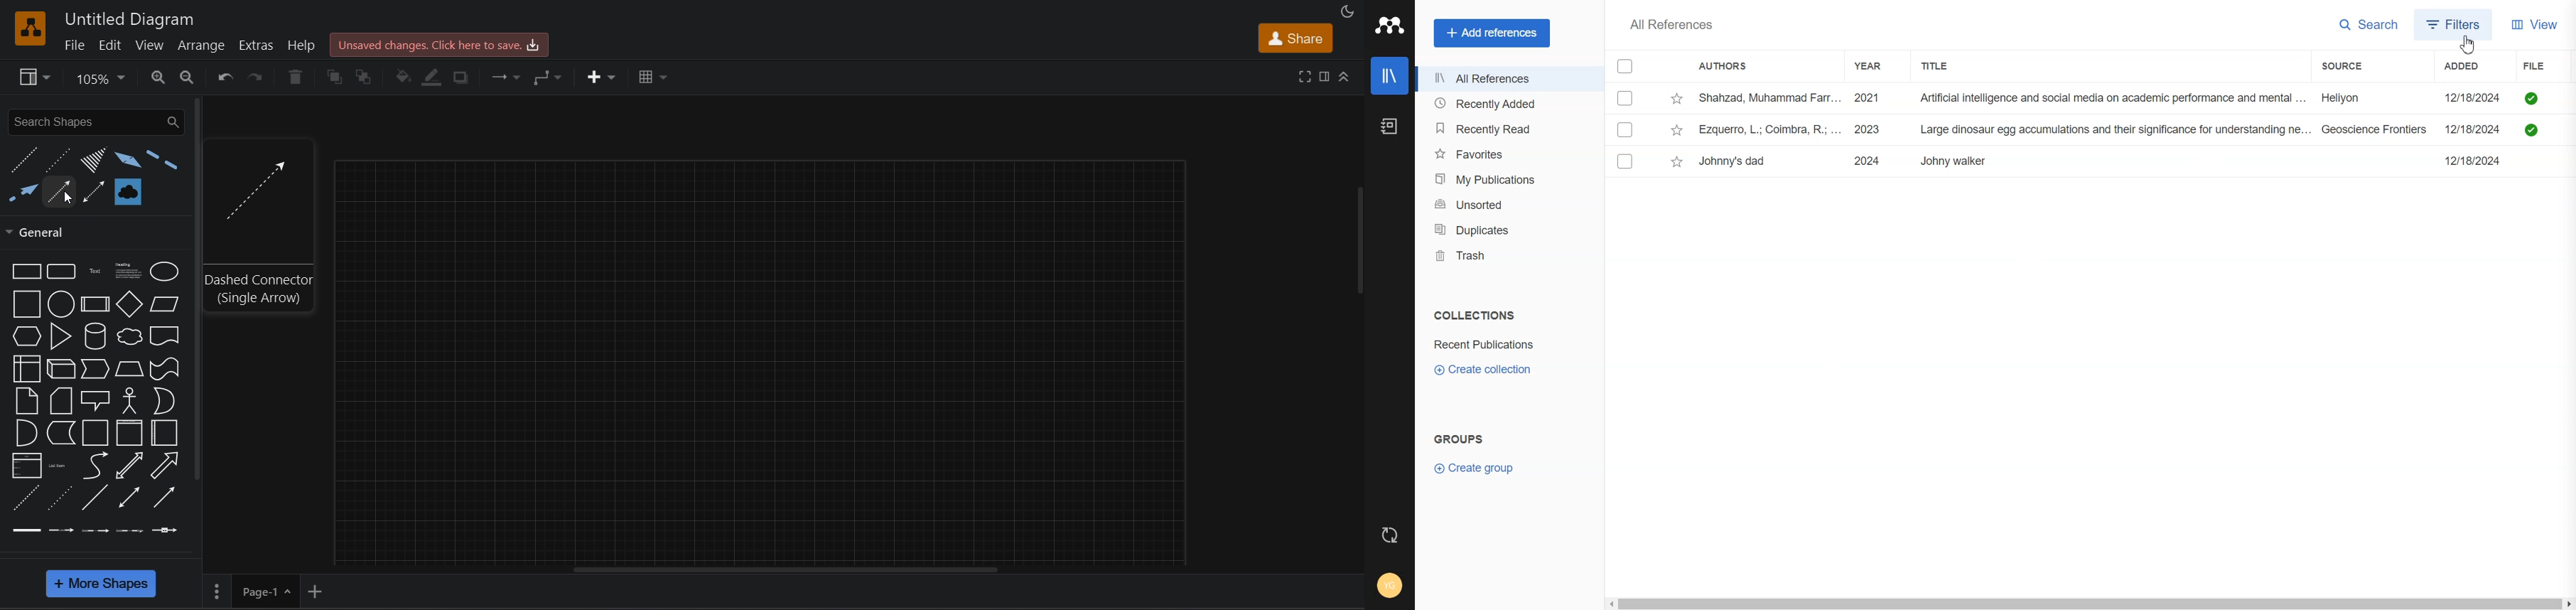  I want to click on square, so click(26, 304).